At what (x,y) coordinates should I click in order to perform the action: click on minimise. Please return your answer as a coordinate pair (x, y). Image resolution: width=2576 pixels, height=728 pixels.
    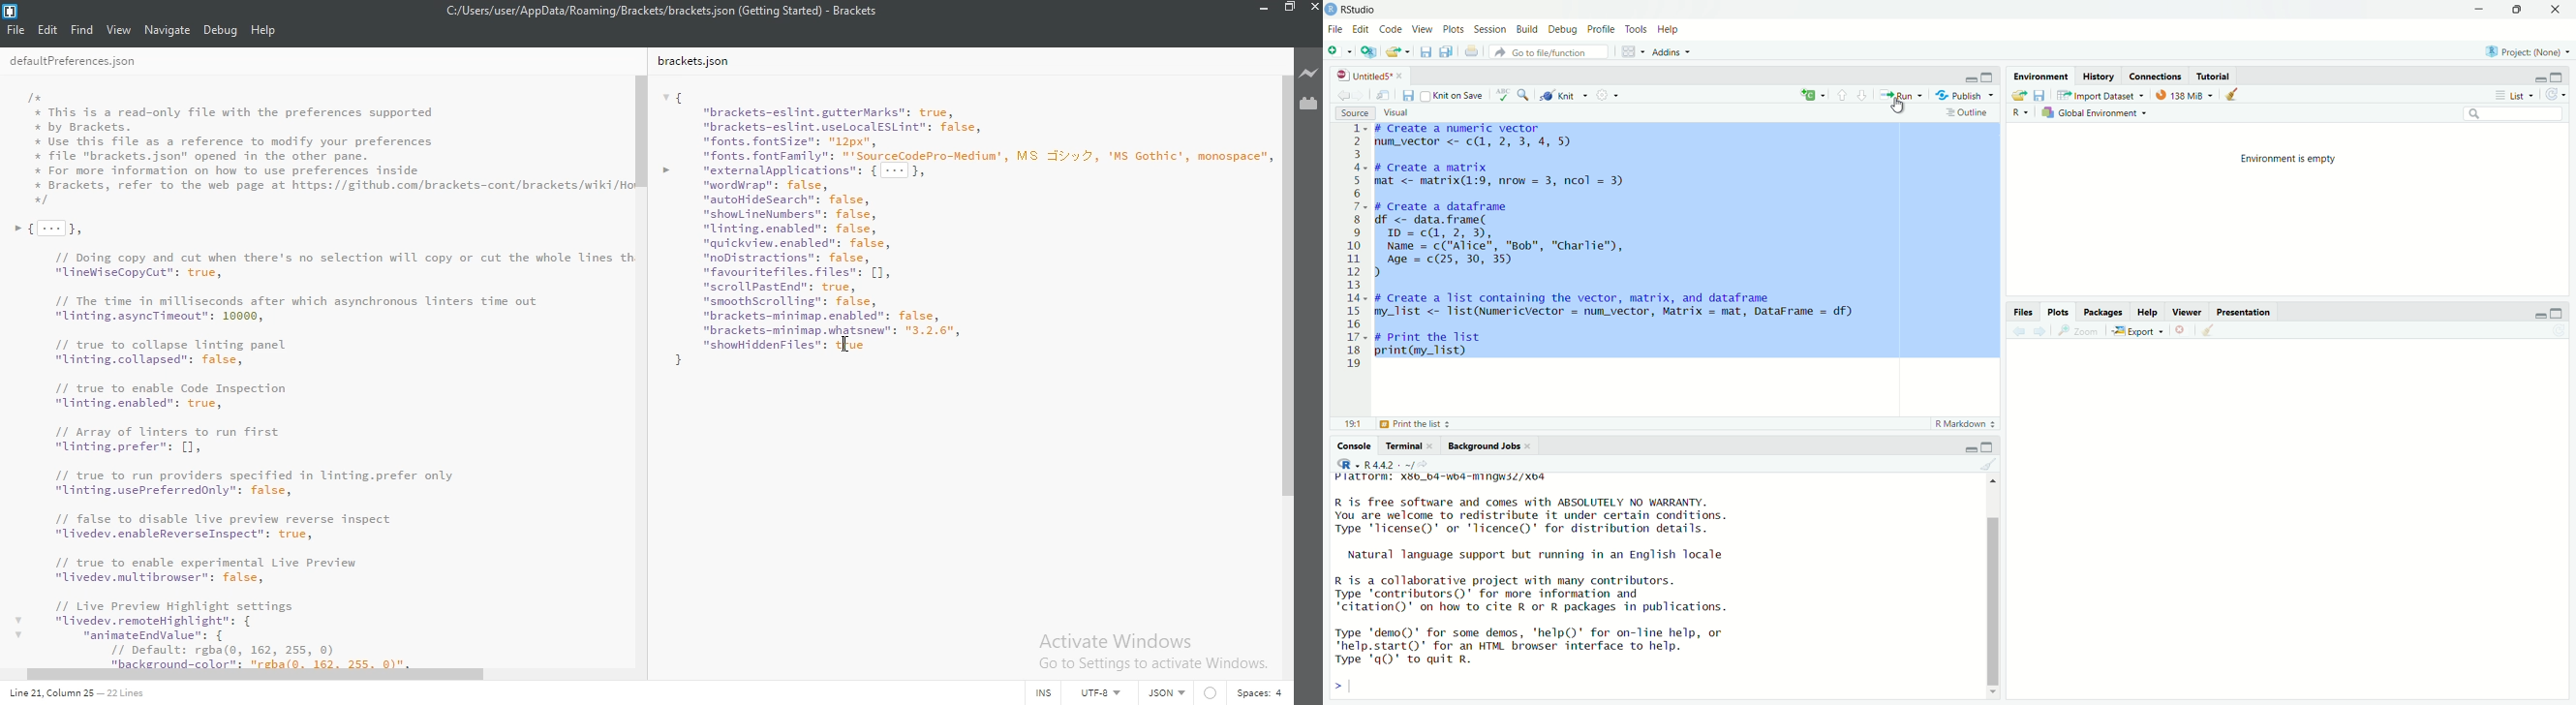
    Looking at the image, I should click on (2538, 78).